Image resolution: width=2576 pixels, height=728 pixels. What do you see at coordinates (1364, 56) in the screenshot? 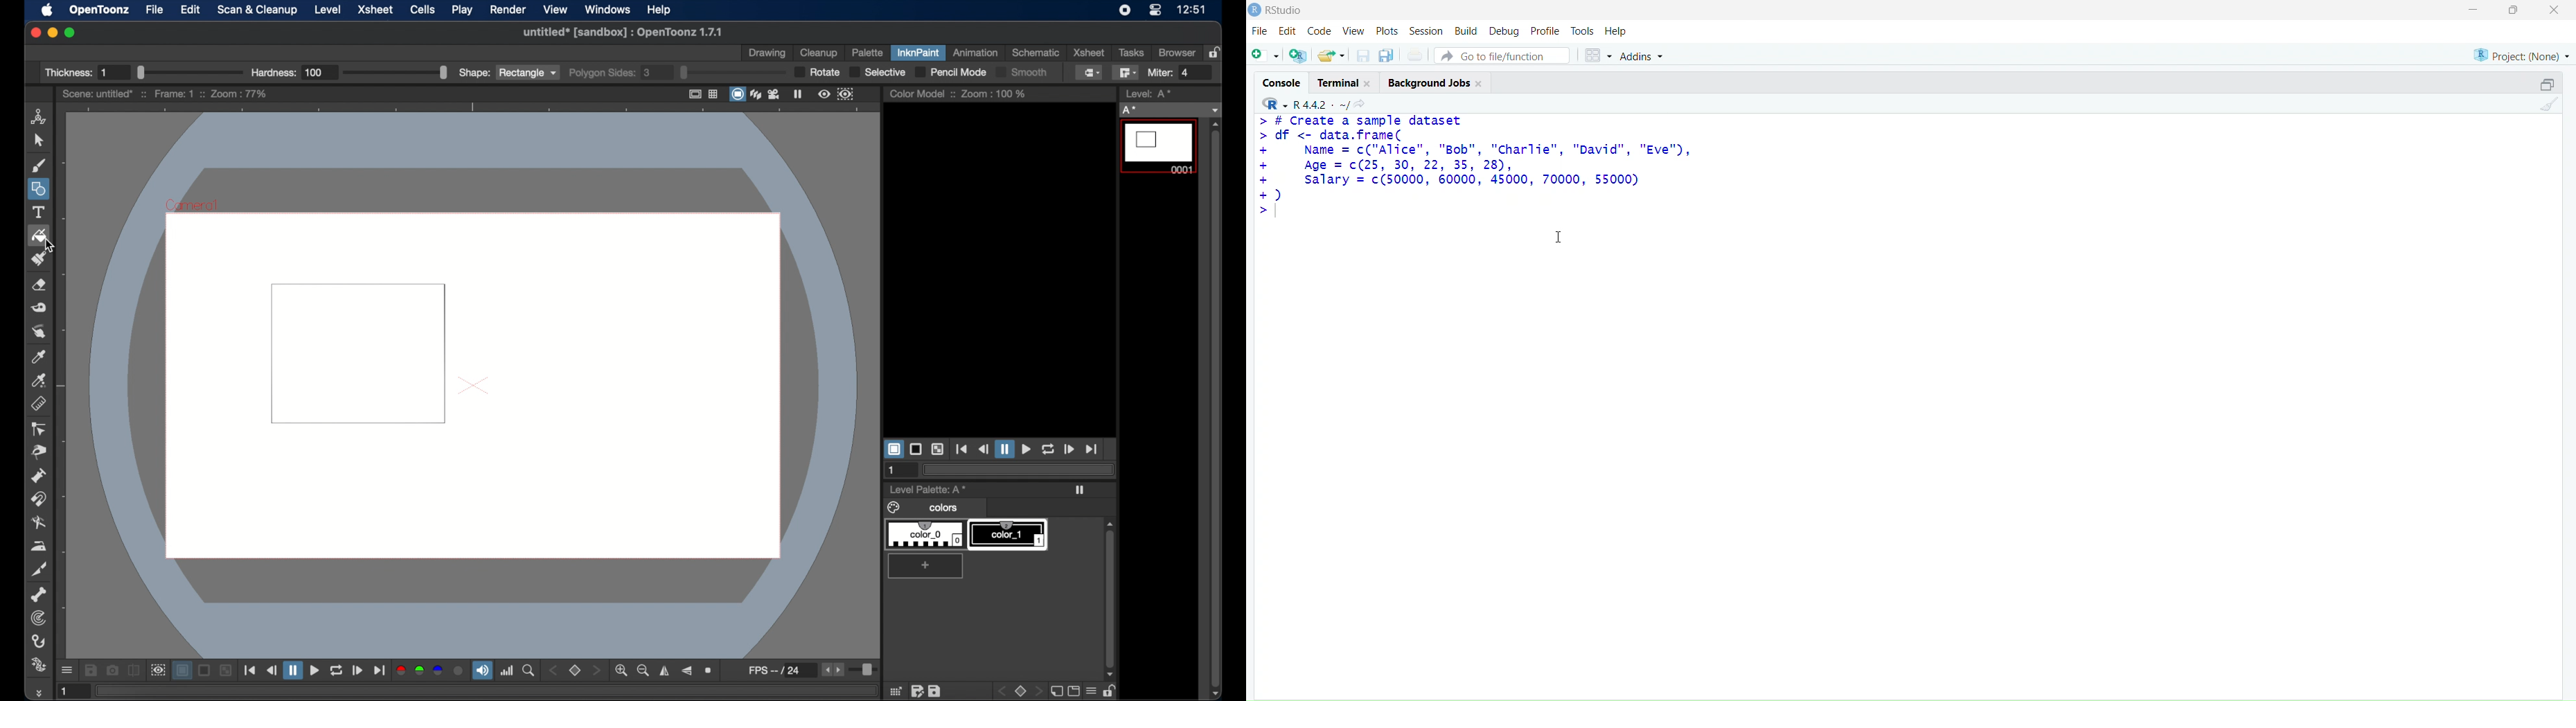
I see `save current documents` at bounding box center [1364, 56].